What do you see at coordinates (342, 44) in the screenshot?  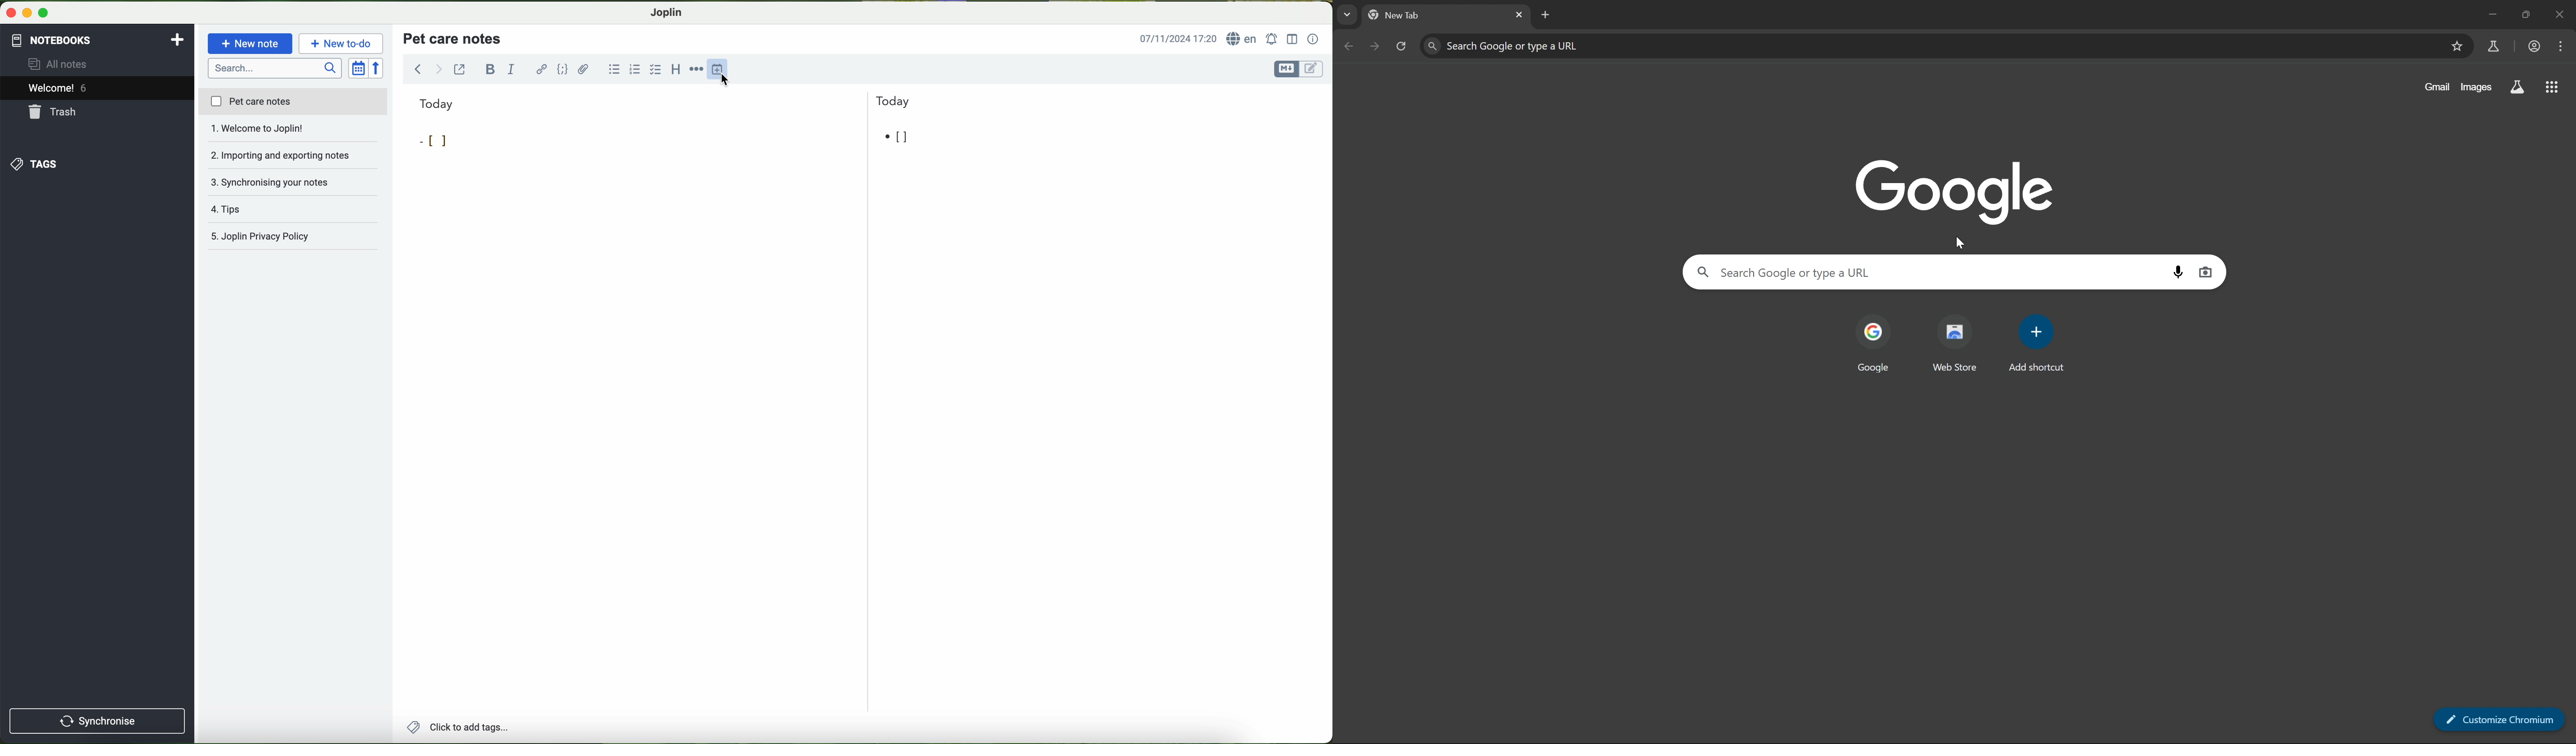 I see `cursor on new to-do button ` at bounding box center [342, 44].